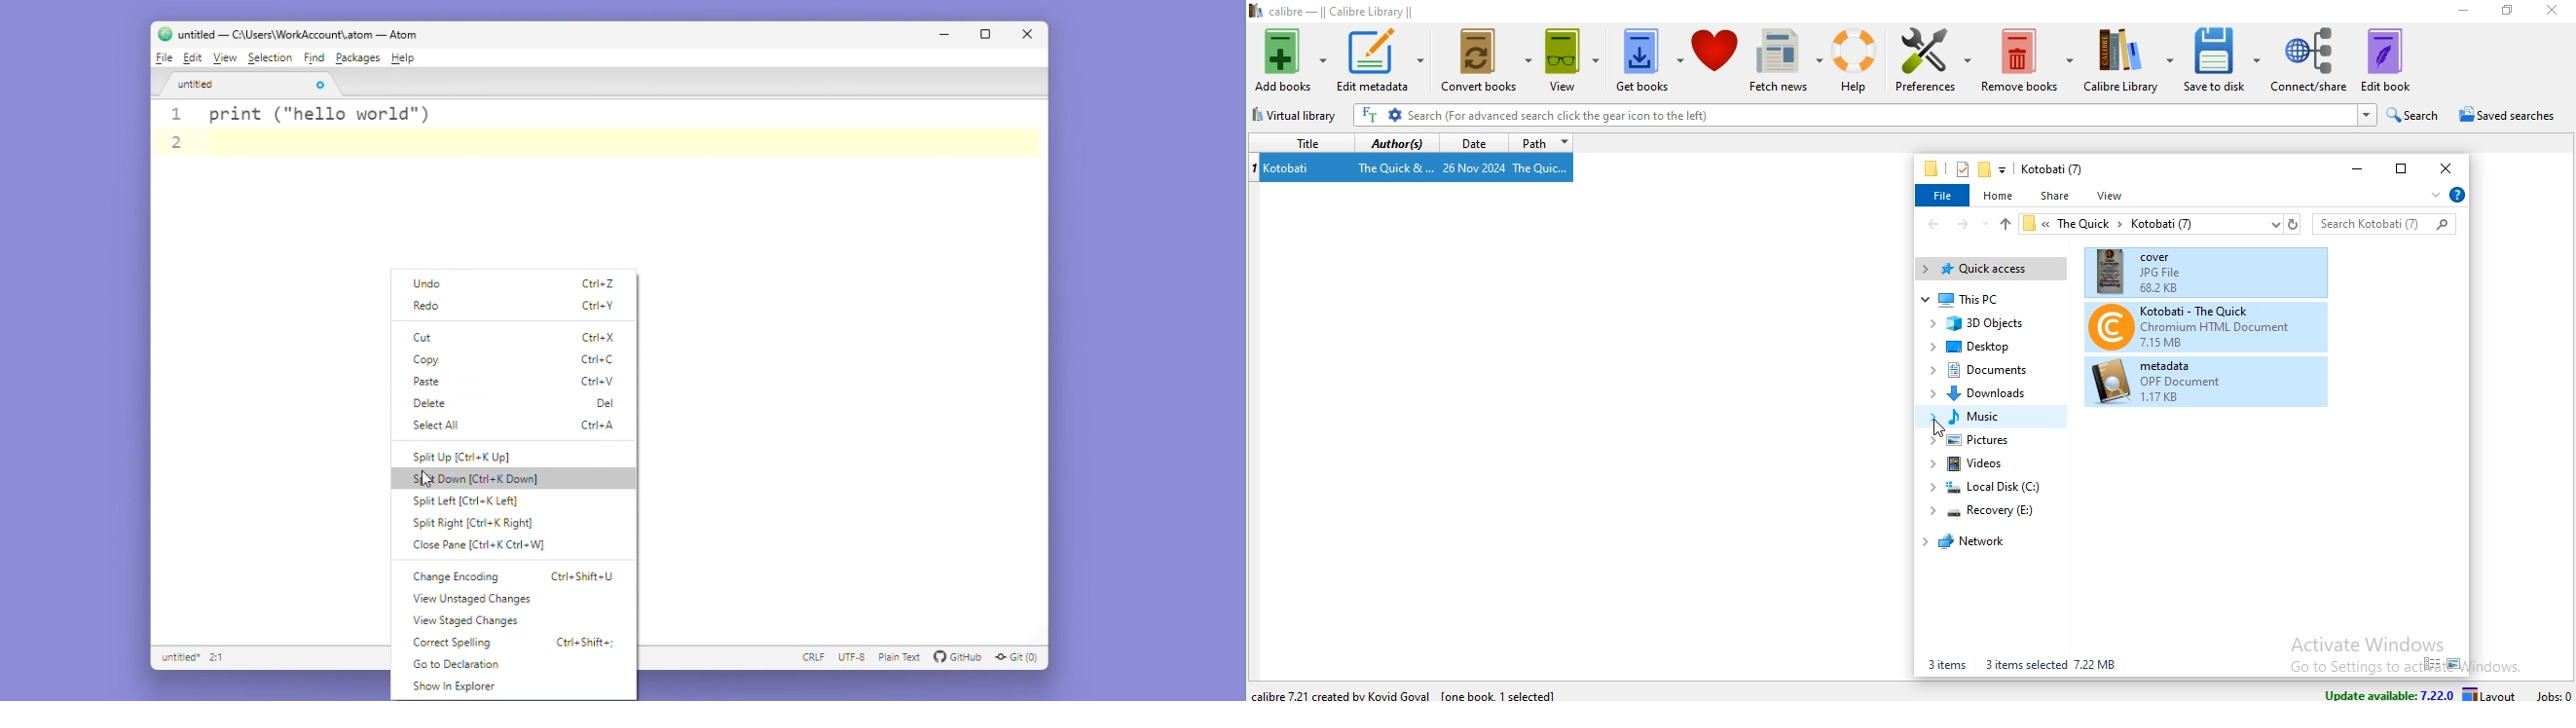 This screenshot has height=728, width=2576. I want to click on properties, so click(1961, 168).